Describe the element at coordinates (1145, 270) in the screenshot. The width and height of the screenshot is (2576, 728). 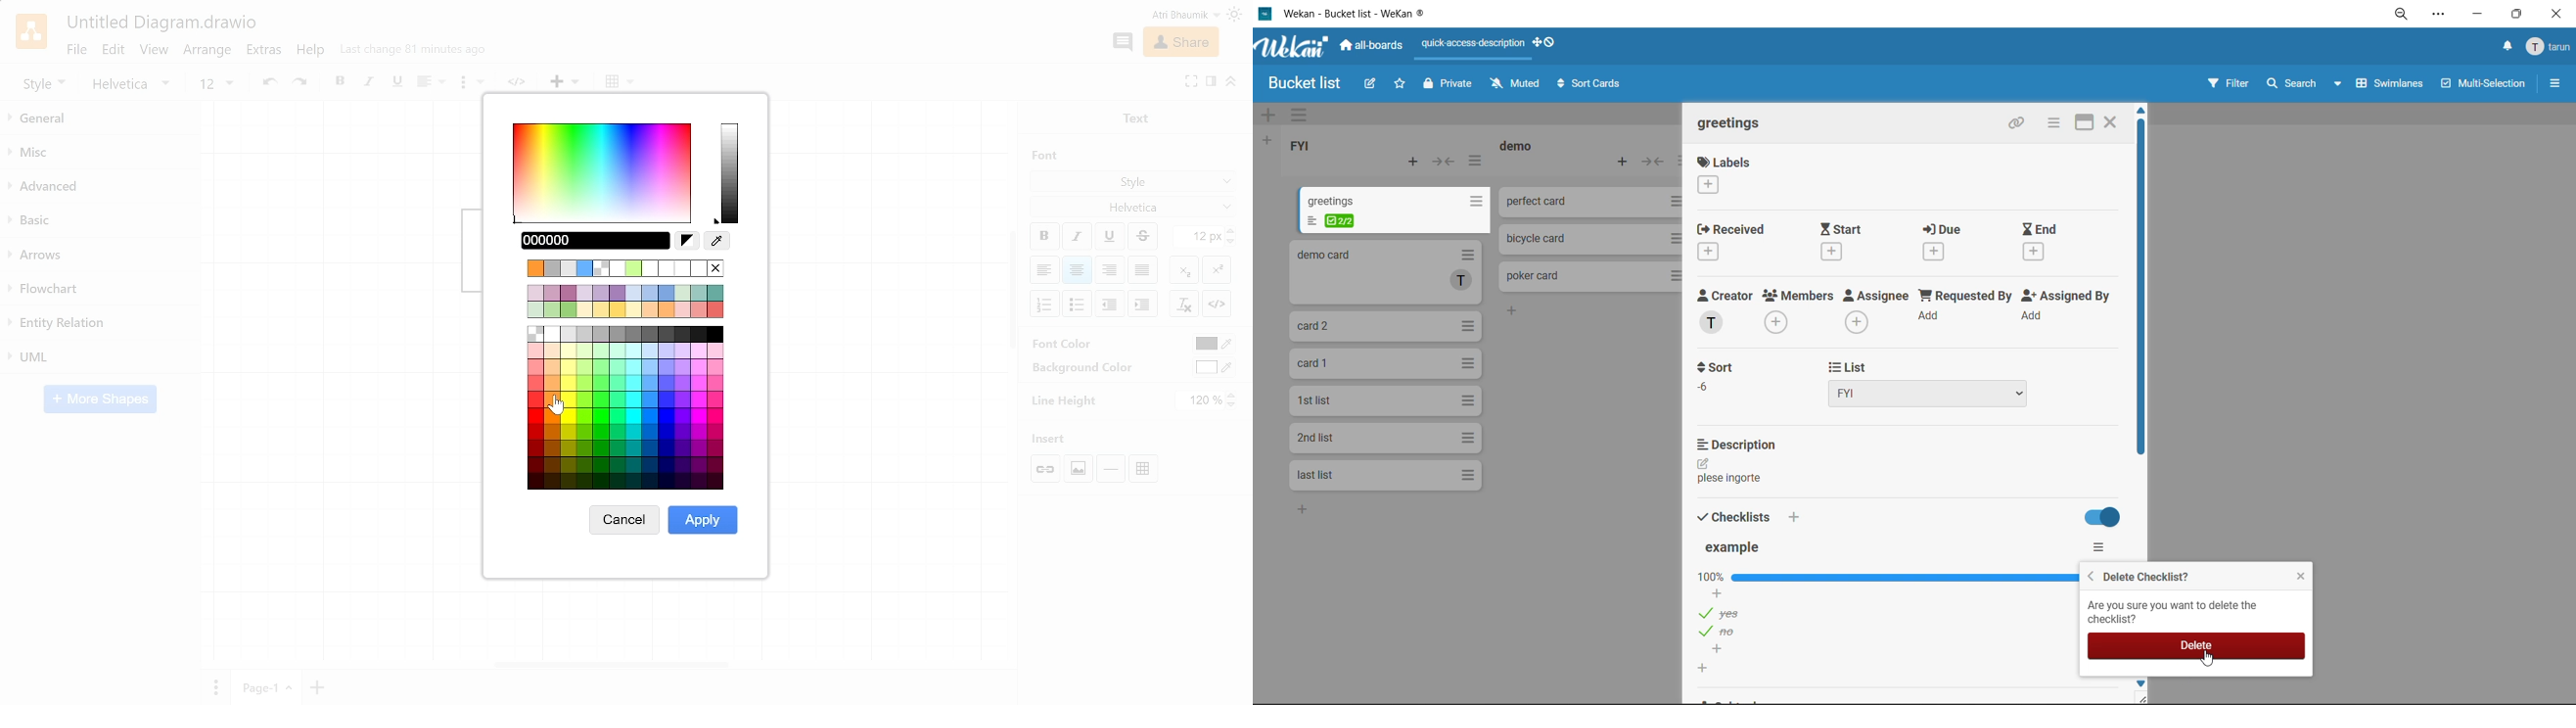
I see `Middle` at that location.